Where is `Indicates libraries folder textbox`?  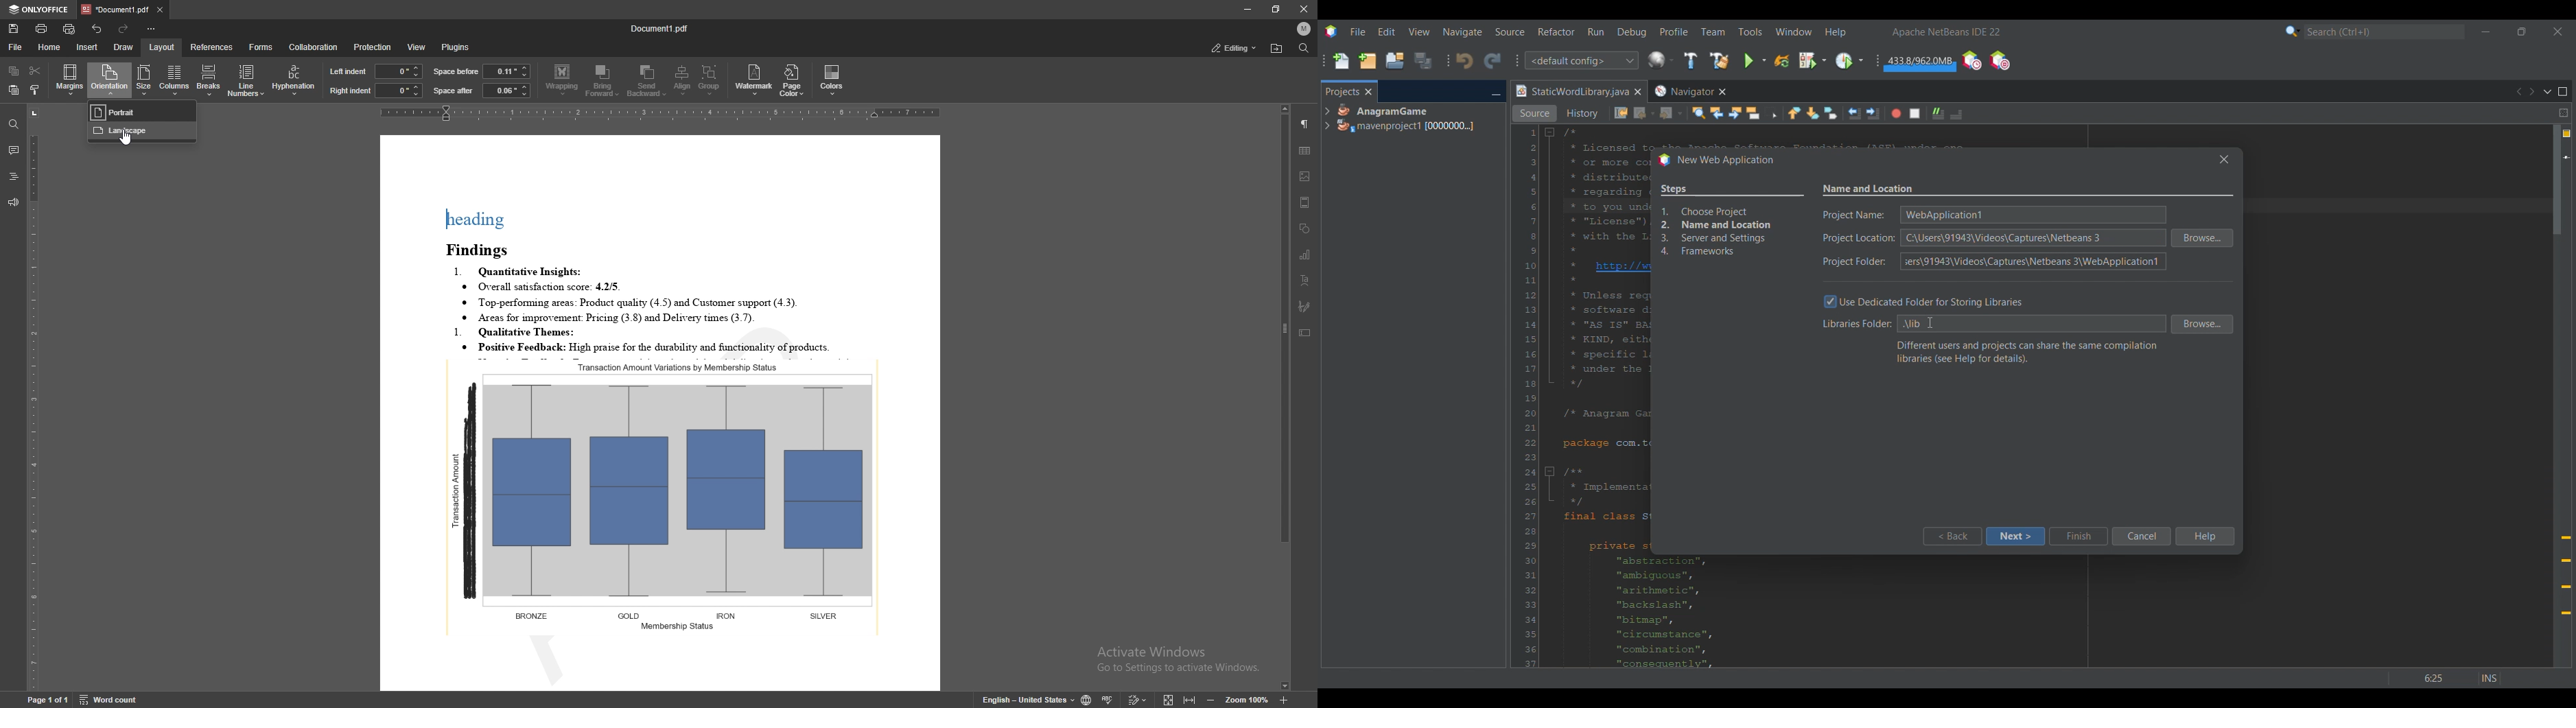
Indicates libraries folder textbox is located at coordinates (1855, 325).